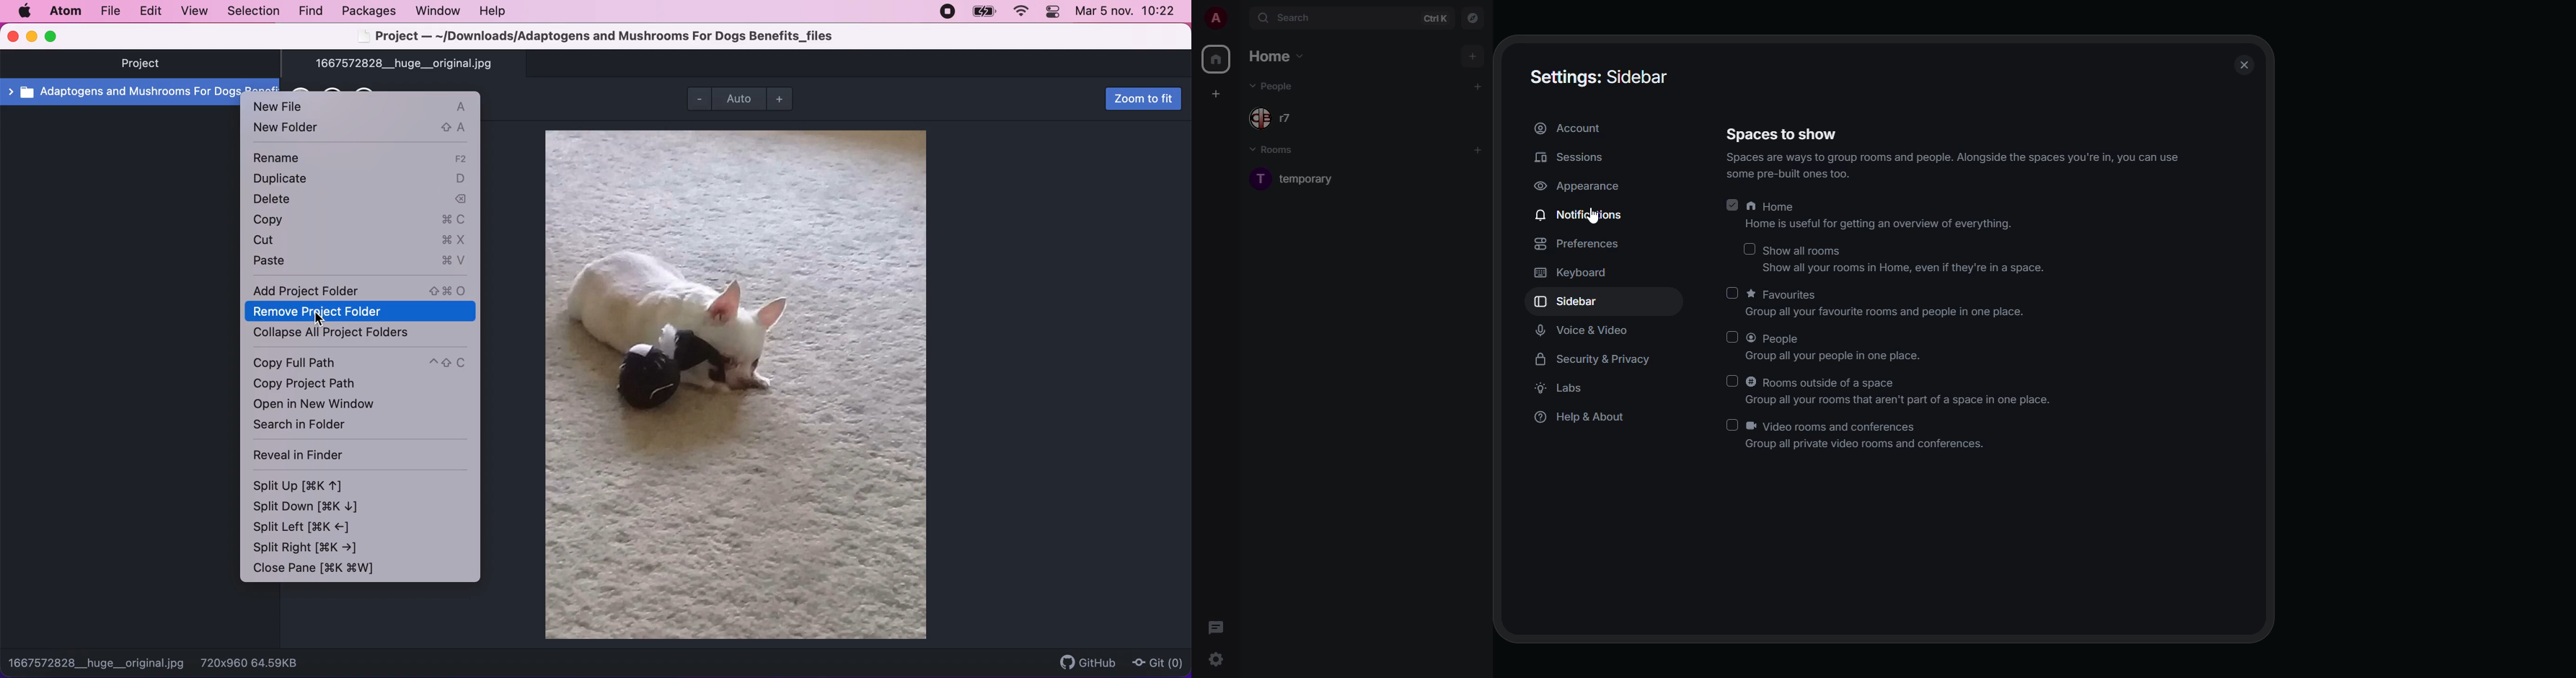 The width and height of the screenshot is (2576, 700). What do you see at coordinates (1582, 186) in the screenshot?
I see `appearance` at bounding box center [1582, 186].